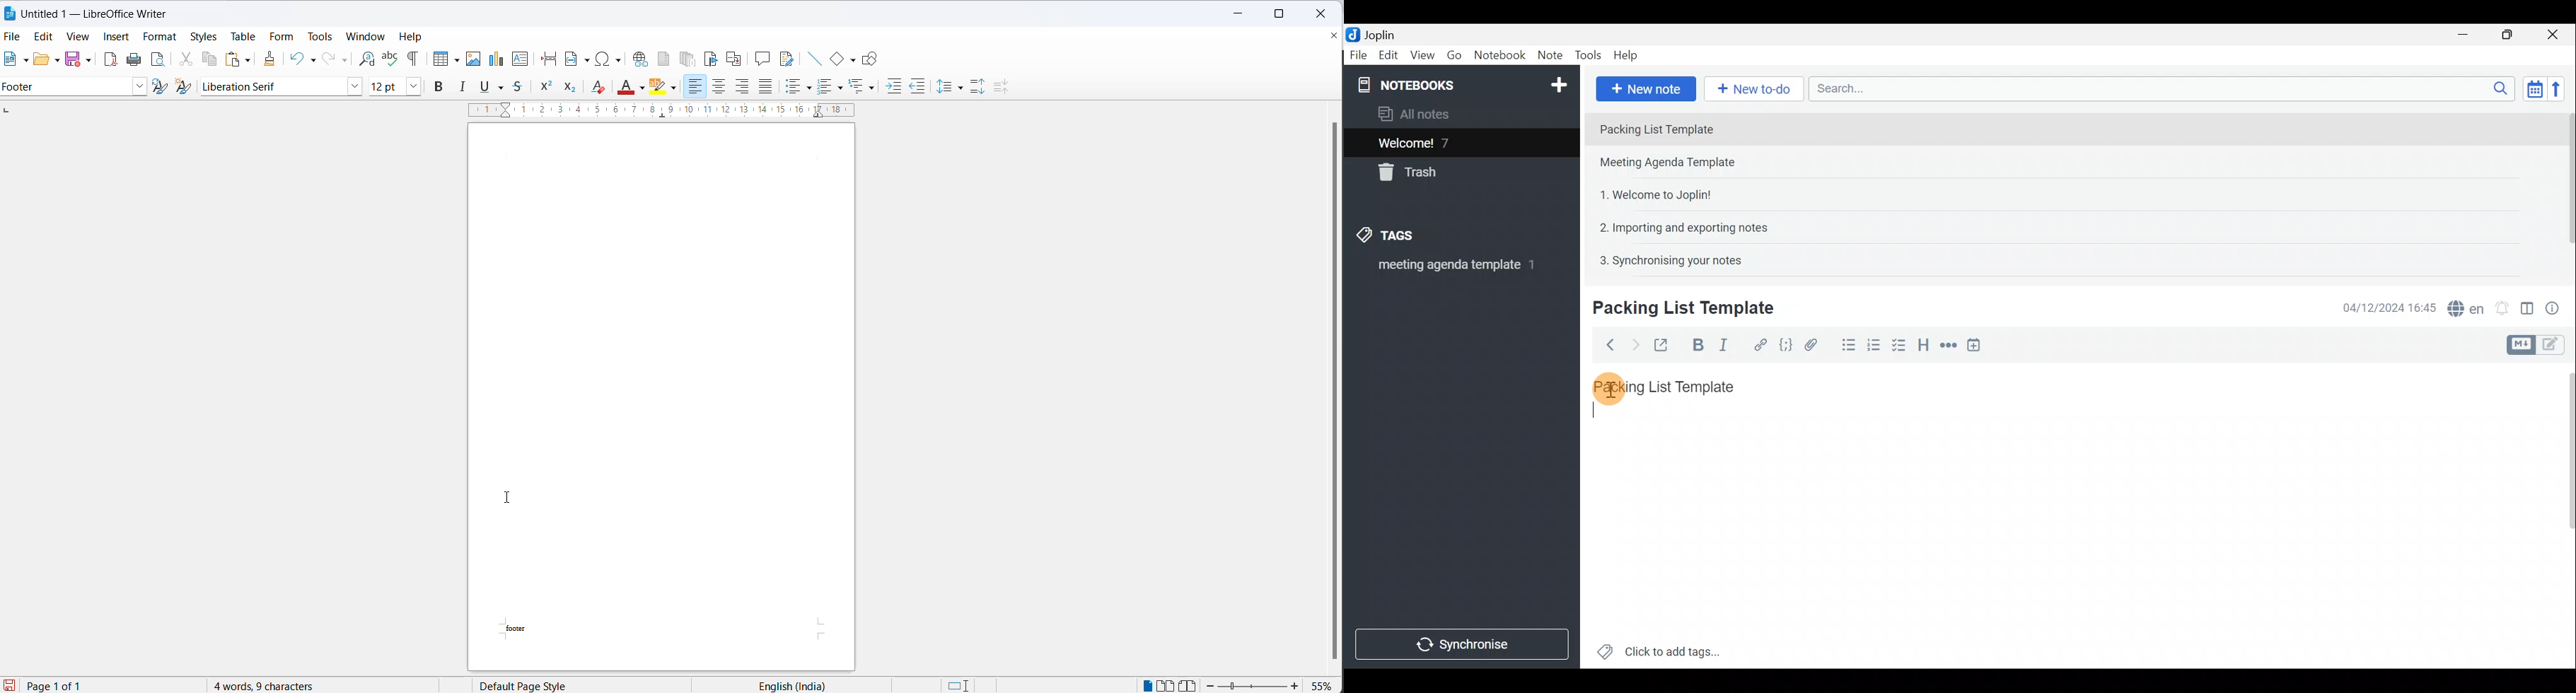 The width and height of the screenshot is (2576, 700). Describe the element at coordinates (1659, 648) in the screenshot. I see `Click to add tags` at that location.